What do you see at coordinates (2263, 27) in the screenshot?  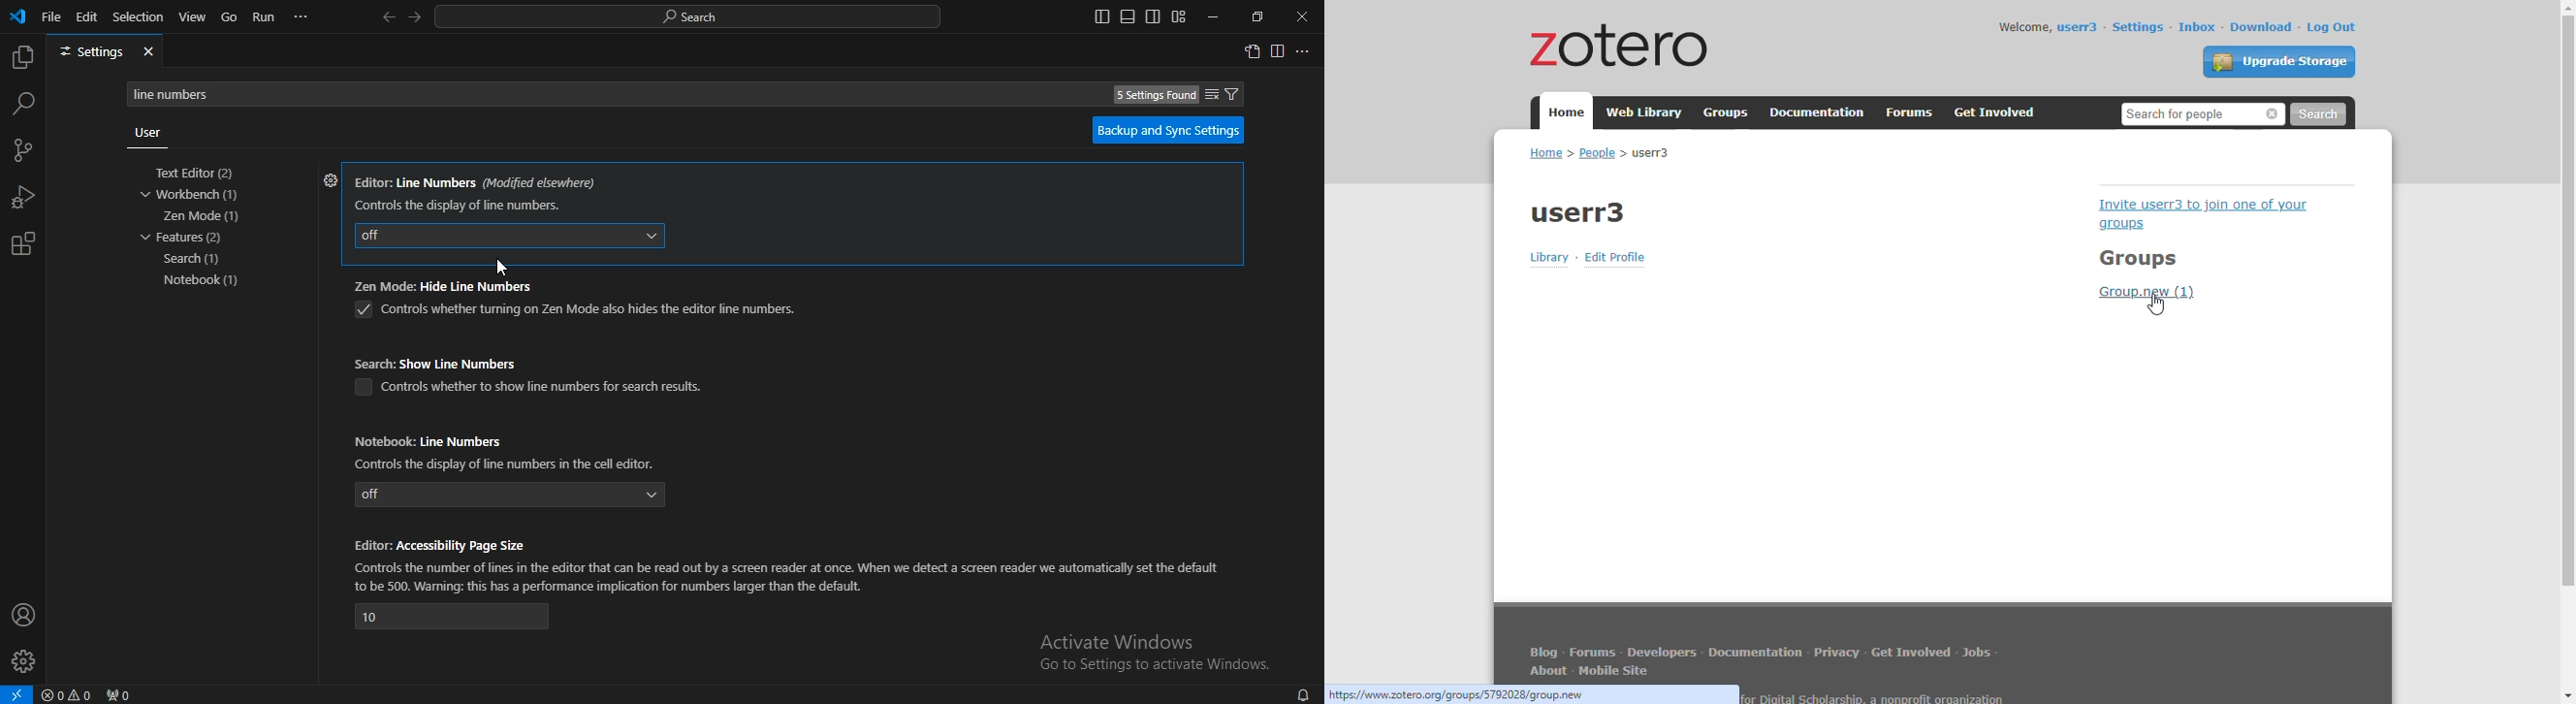 I see `download` at bounding box center [2263, 27].